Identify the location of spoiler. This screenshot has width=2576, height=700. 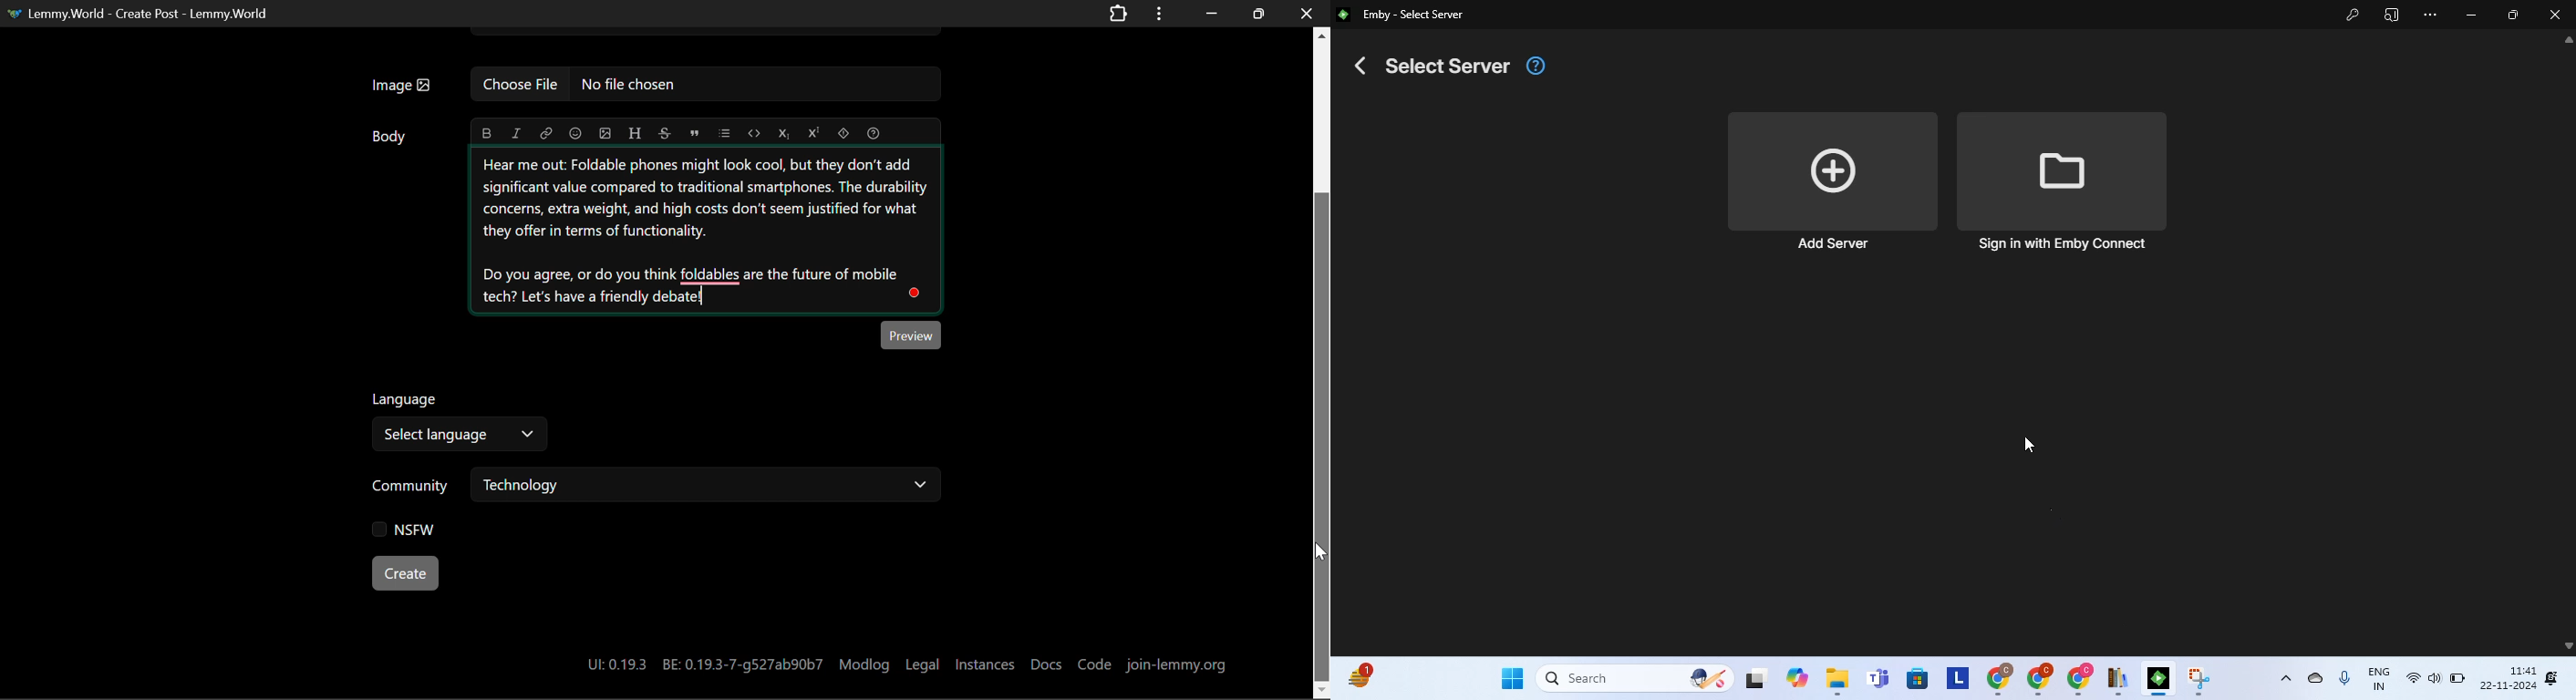
(843, 134).